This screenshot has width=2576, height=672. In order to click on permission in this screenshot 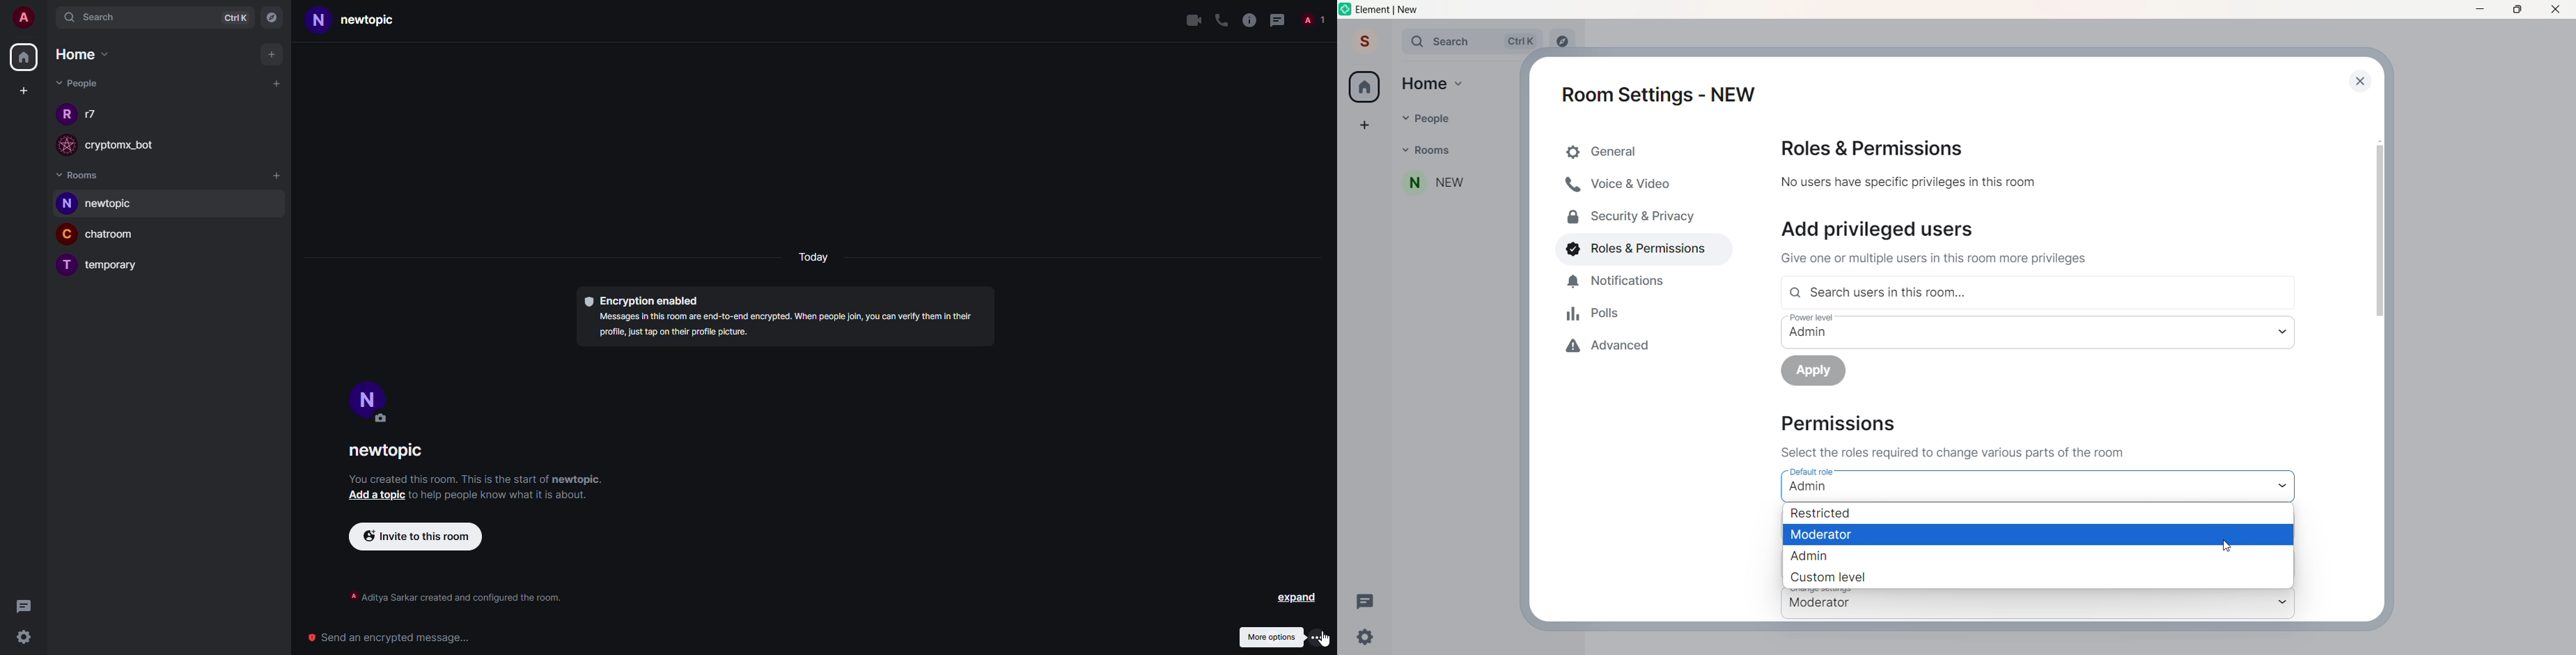, I will do `click(1837, 426)`.